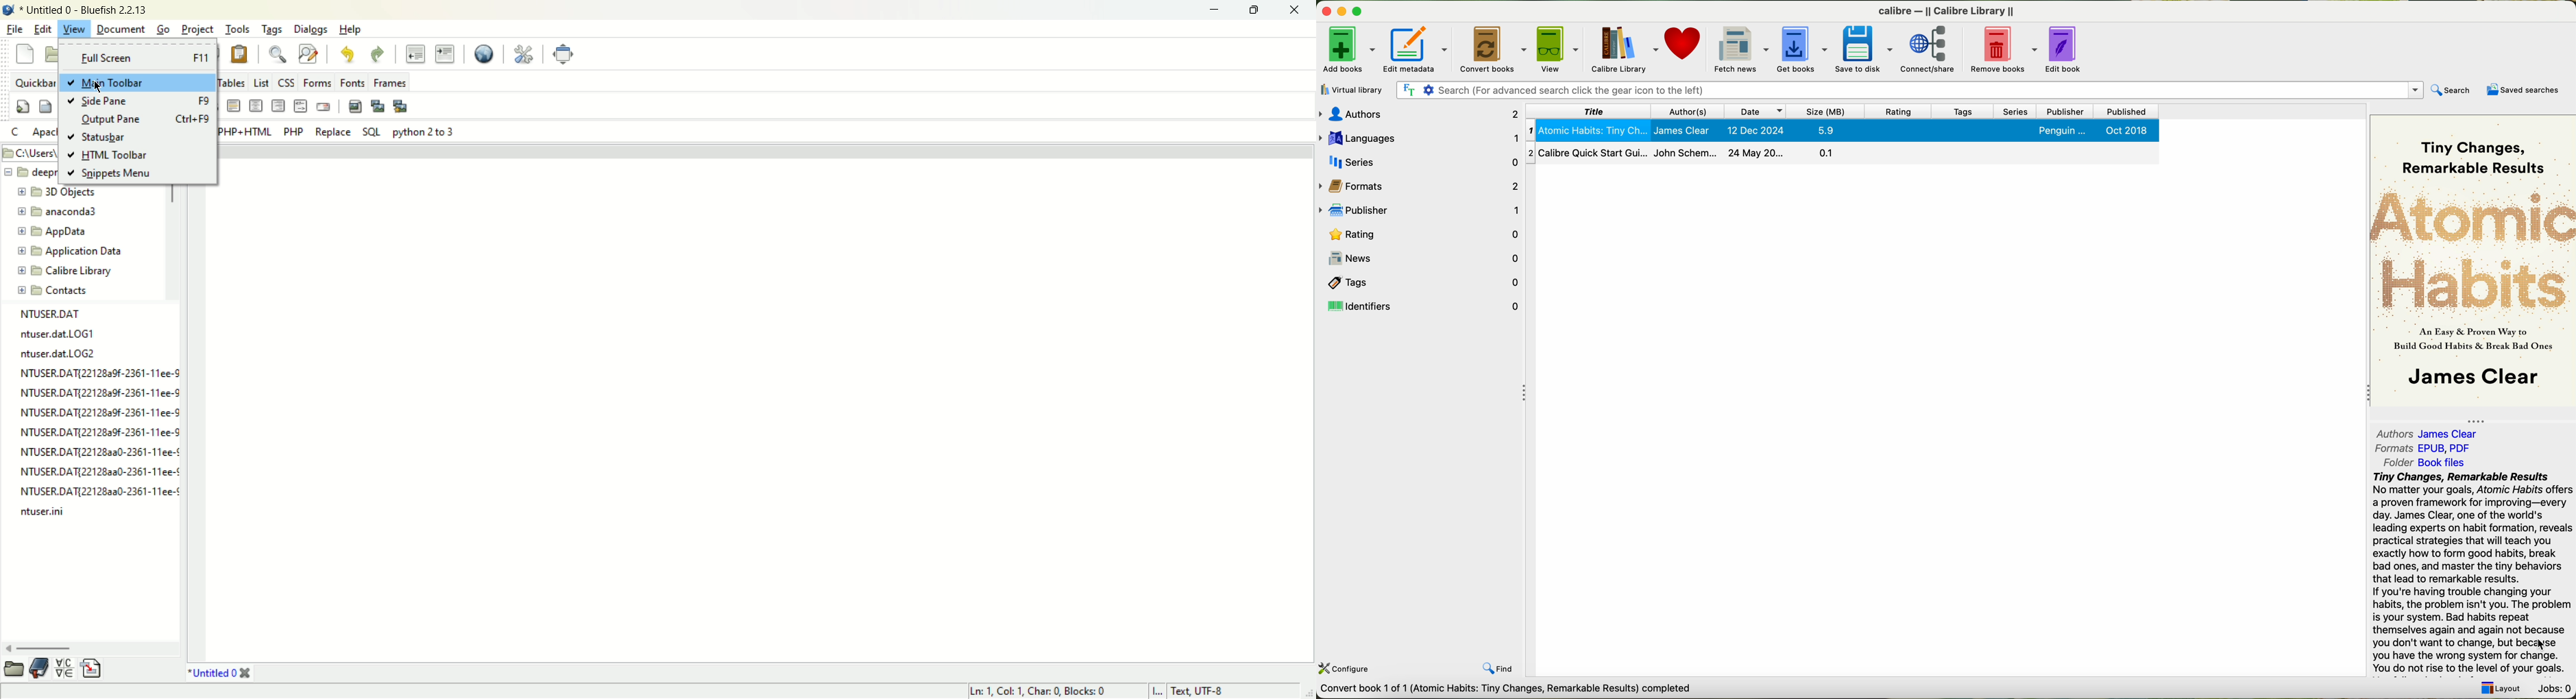 The width and height of the screenshot is (2576, 700). What do you see at coordinates (1417, 48) in the screenshot?
I see `edit metadata` at bounding box center [1417, 48].